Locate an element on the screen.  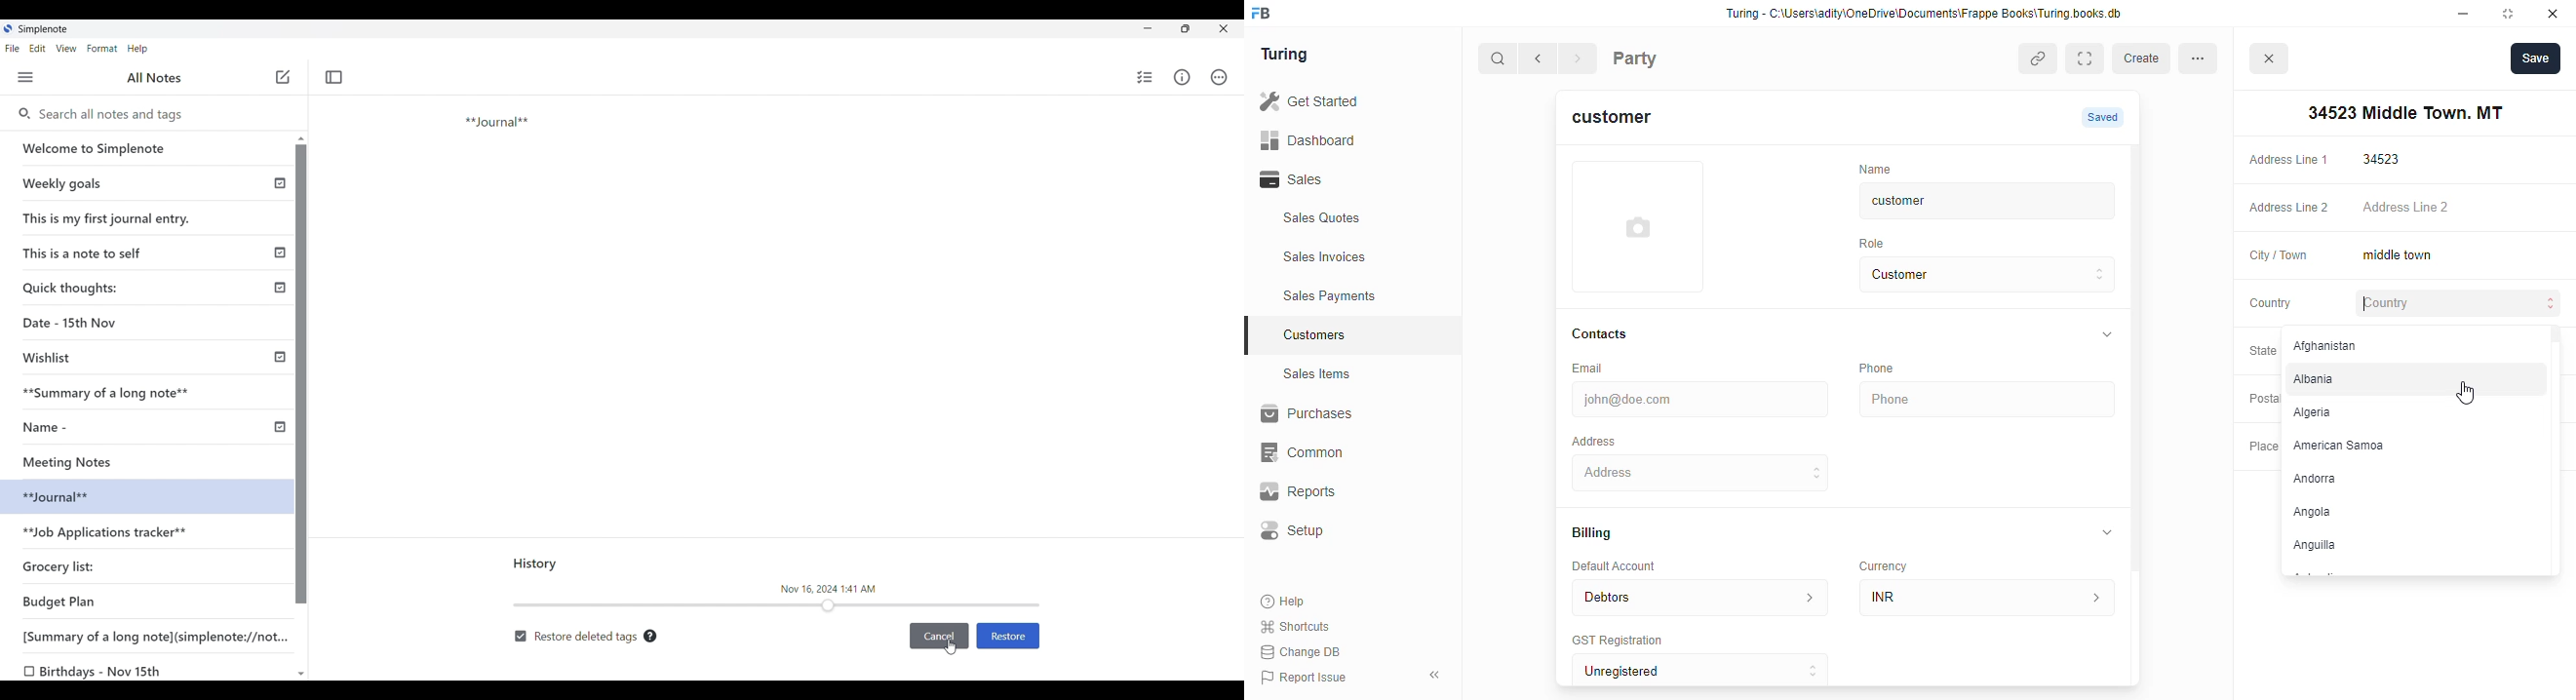
add profile photo is located at coordinates (1636, 226).